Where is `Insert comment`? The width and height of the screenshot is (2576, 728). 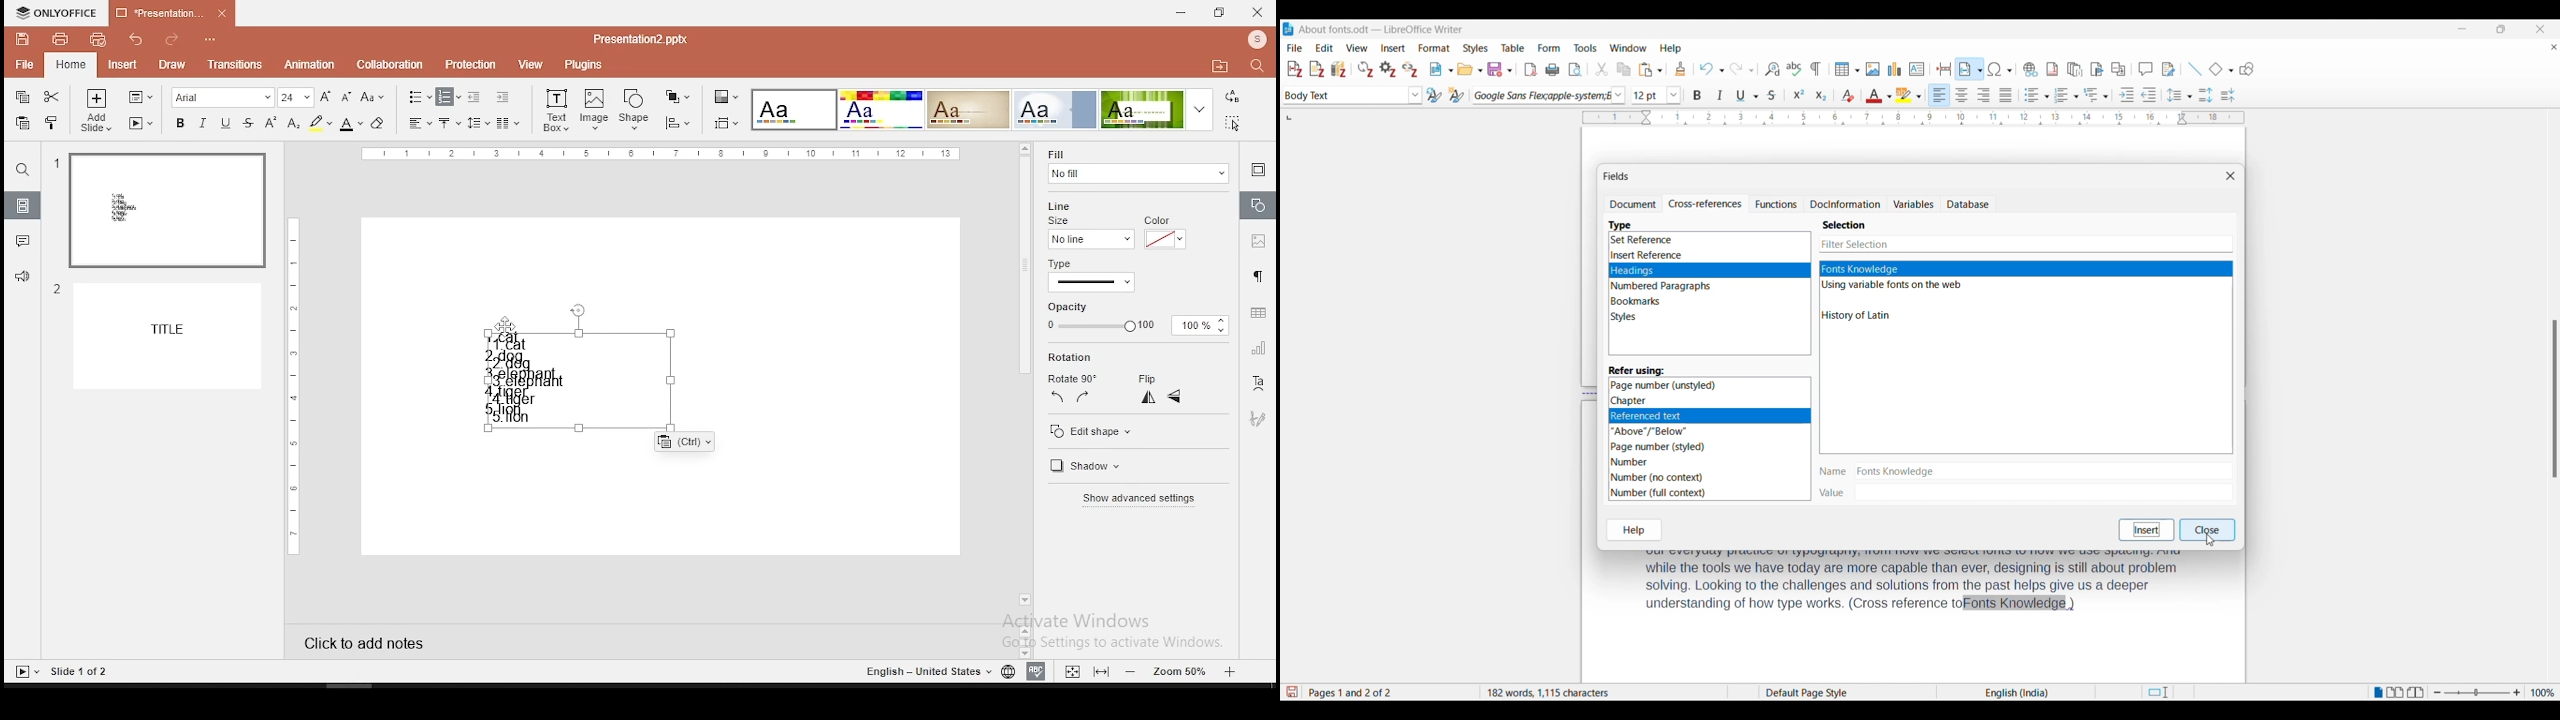
Insert comment is located at coordinates (2145, 69).